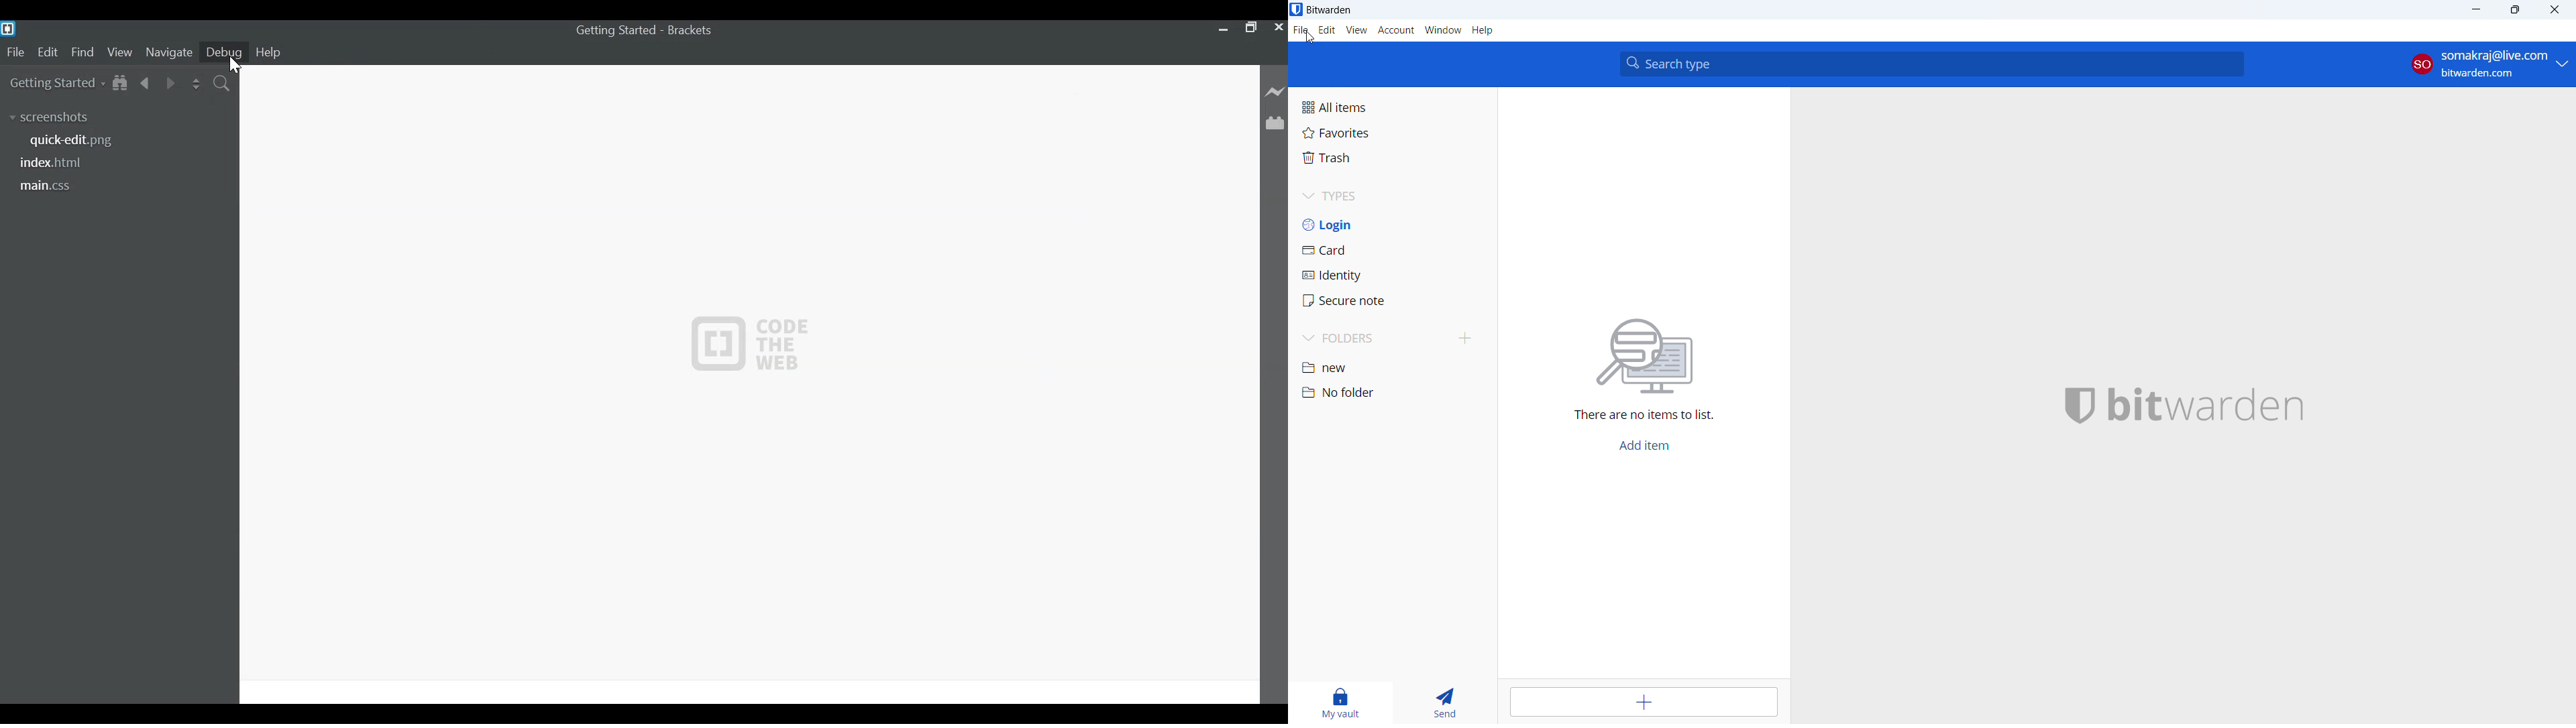  Describe the element at coordinates (1301, 30) in the screenshot. I see `file` at that location.